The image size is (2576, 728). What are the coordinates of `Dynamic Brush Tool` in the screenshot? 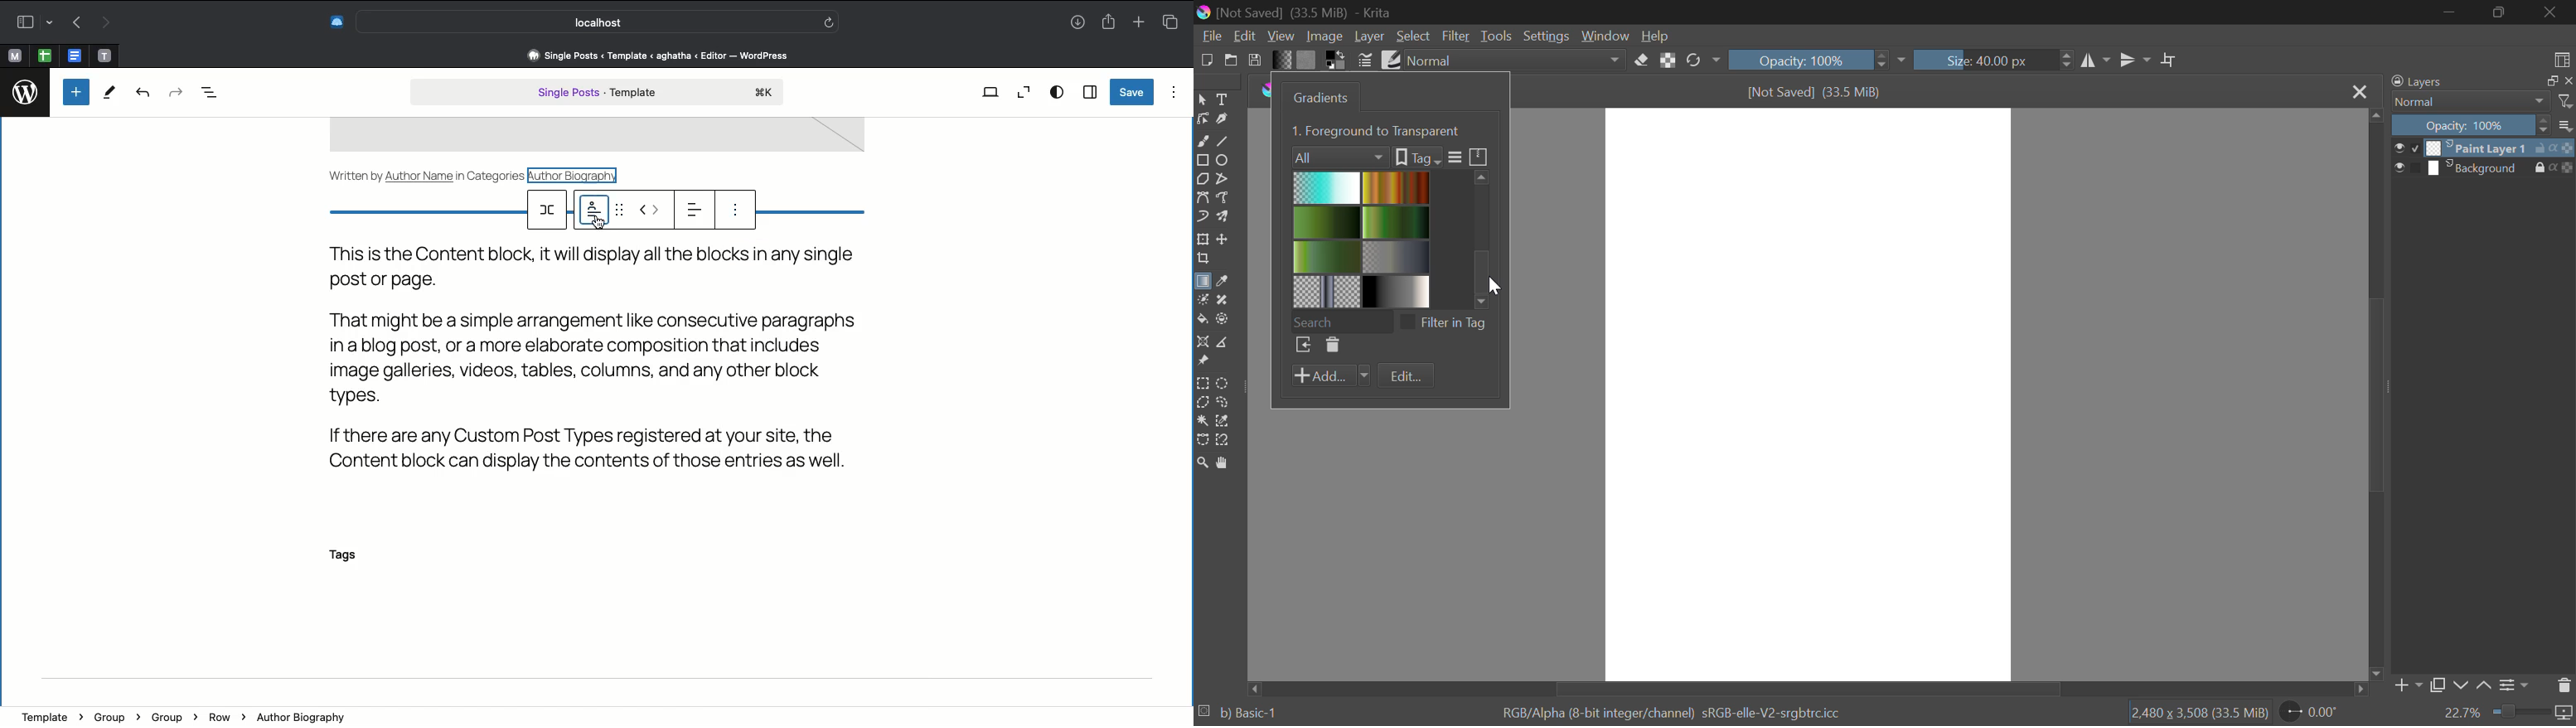 It's located at (1202, 218).